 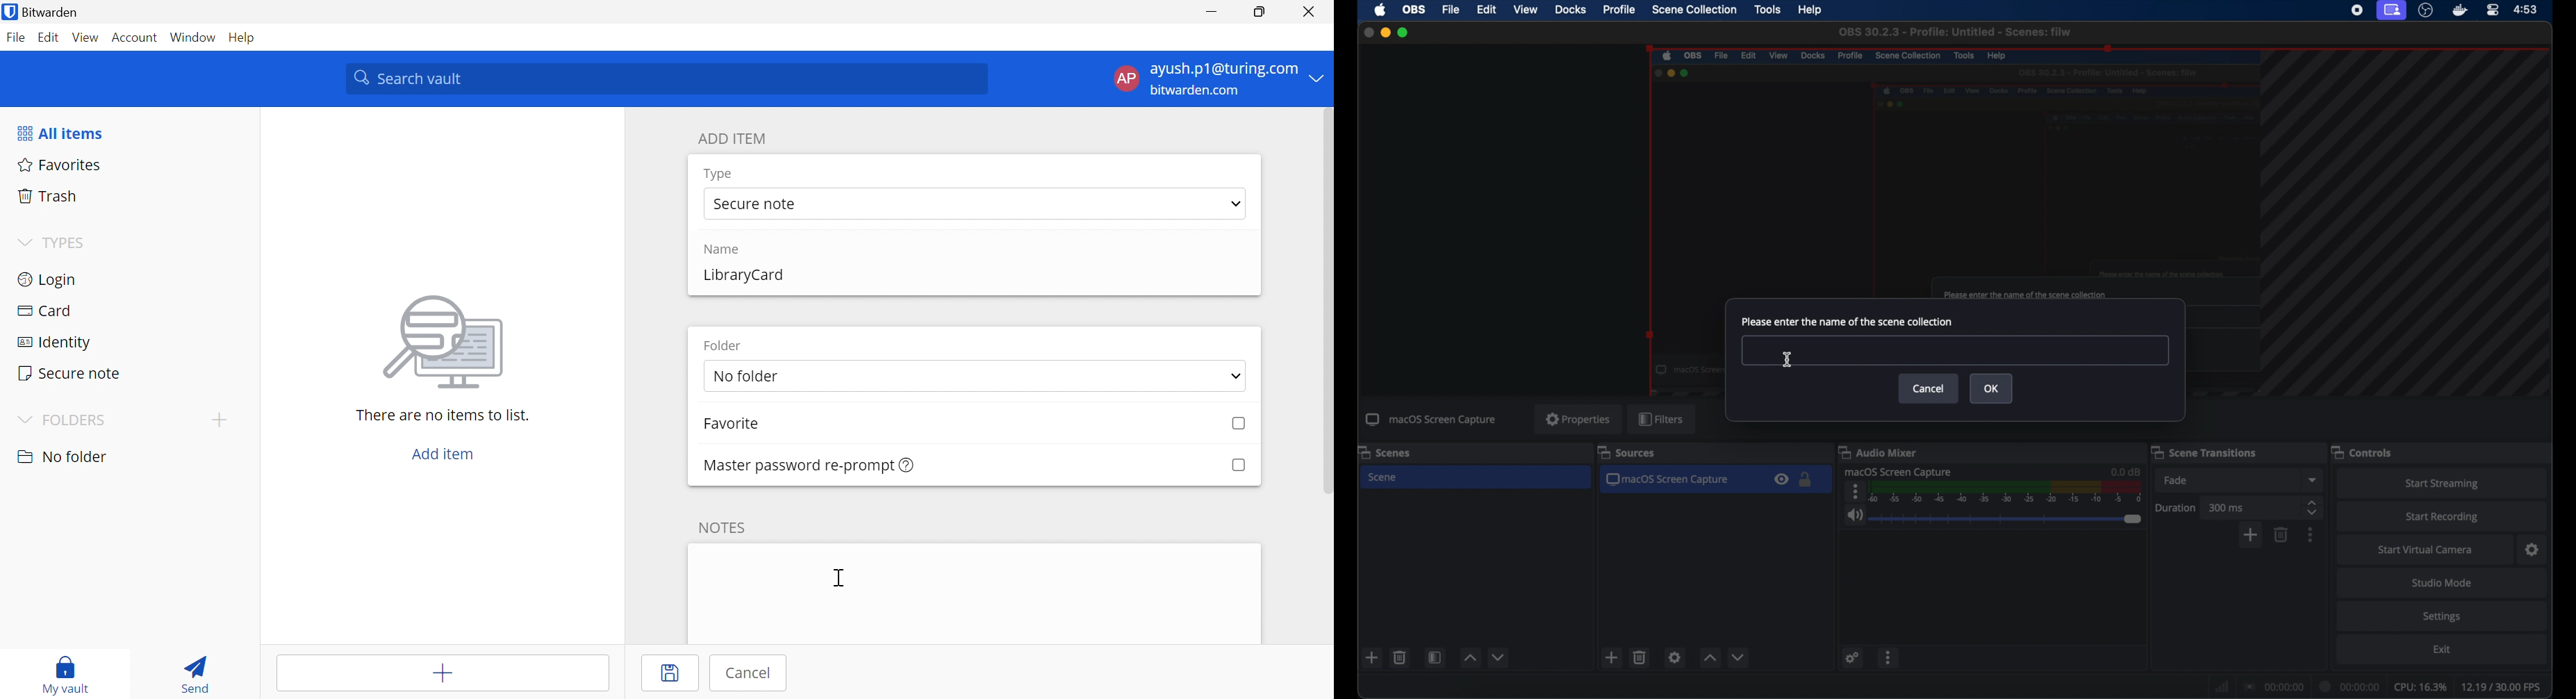 I want to click on FOLDERS, so click(x=64, y=421).